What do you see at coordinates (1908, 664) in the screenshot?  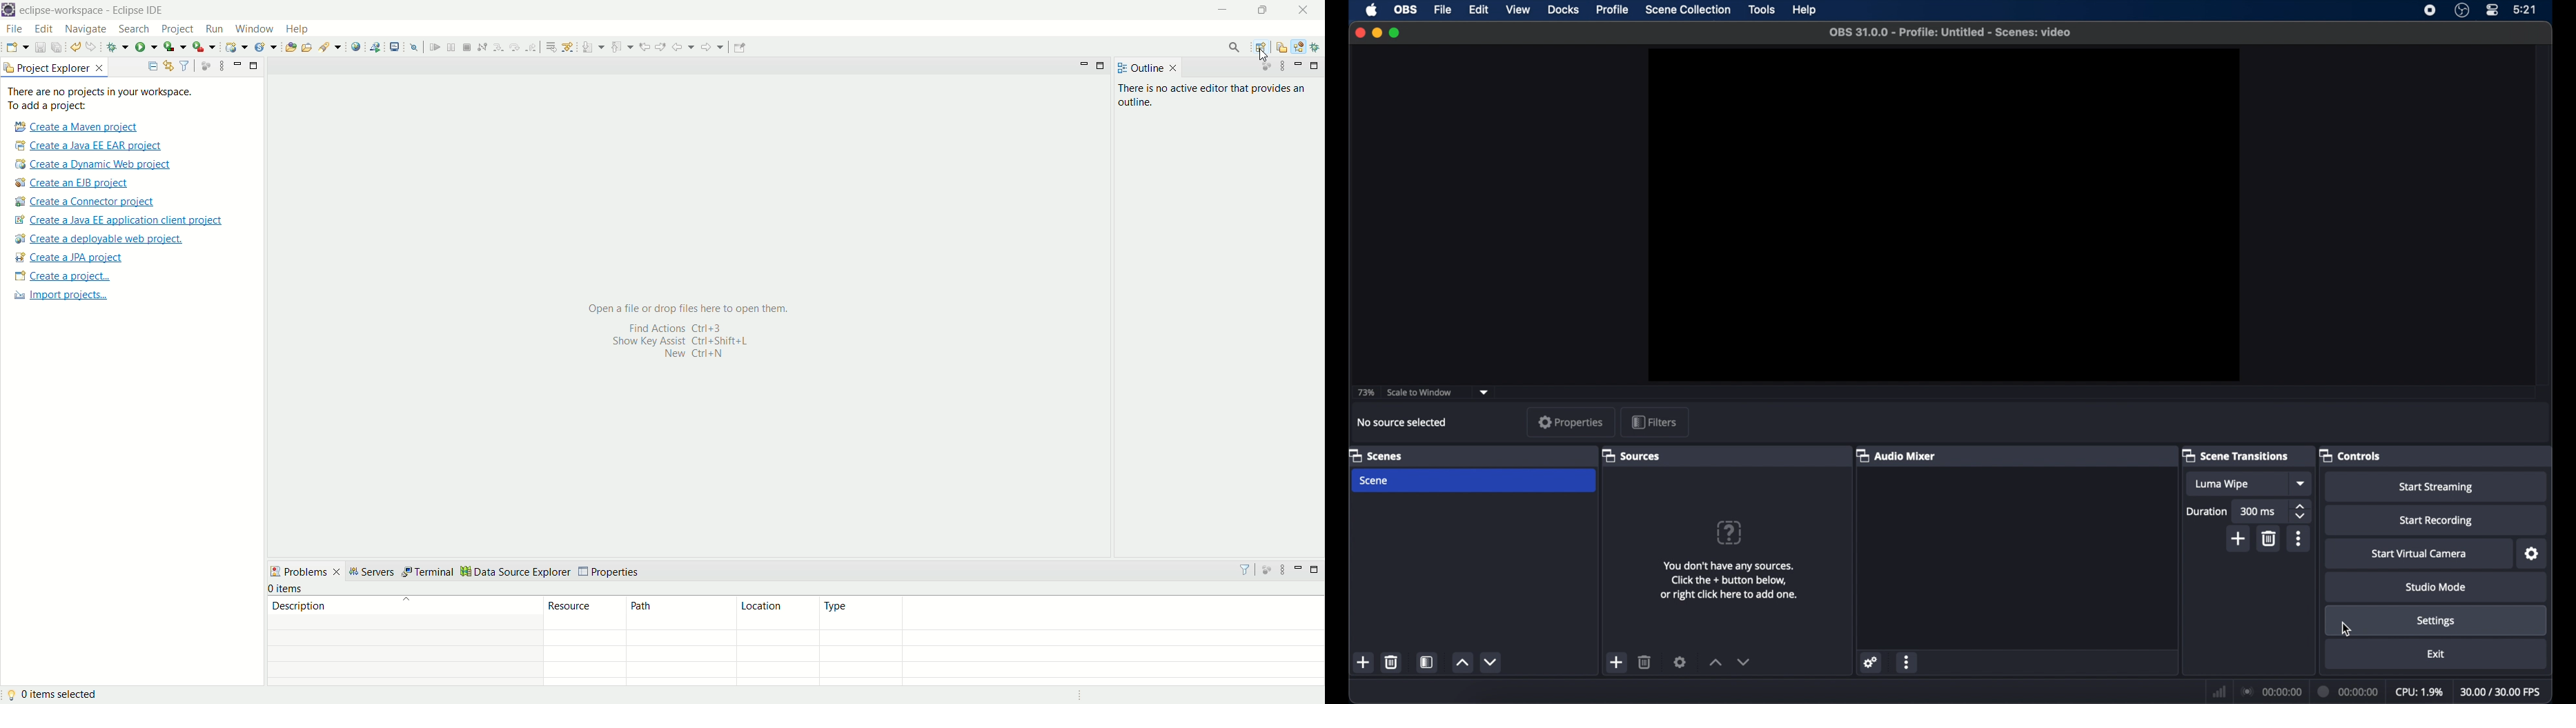 I see `more options` at bounding box center [1908, 664].